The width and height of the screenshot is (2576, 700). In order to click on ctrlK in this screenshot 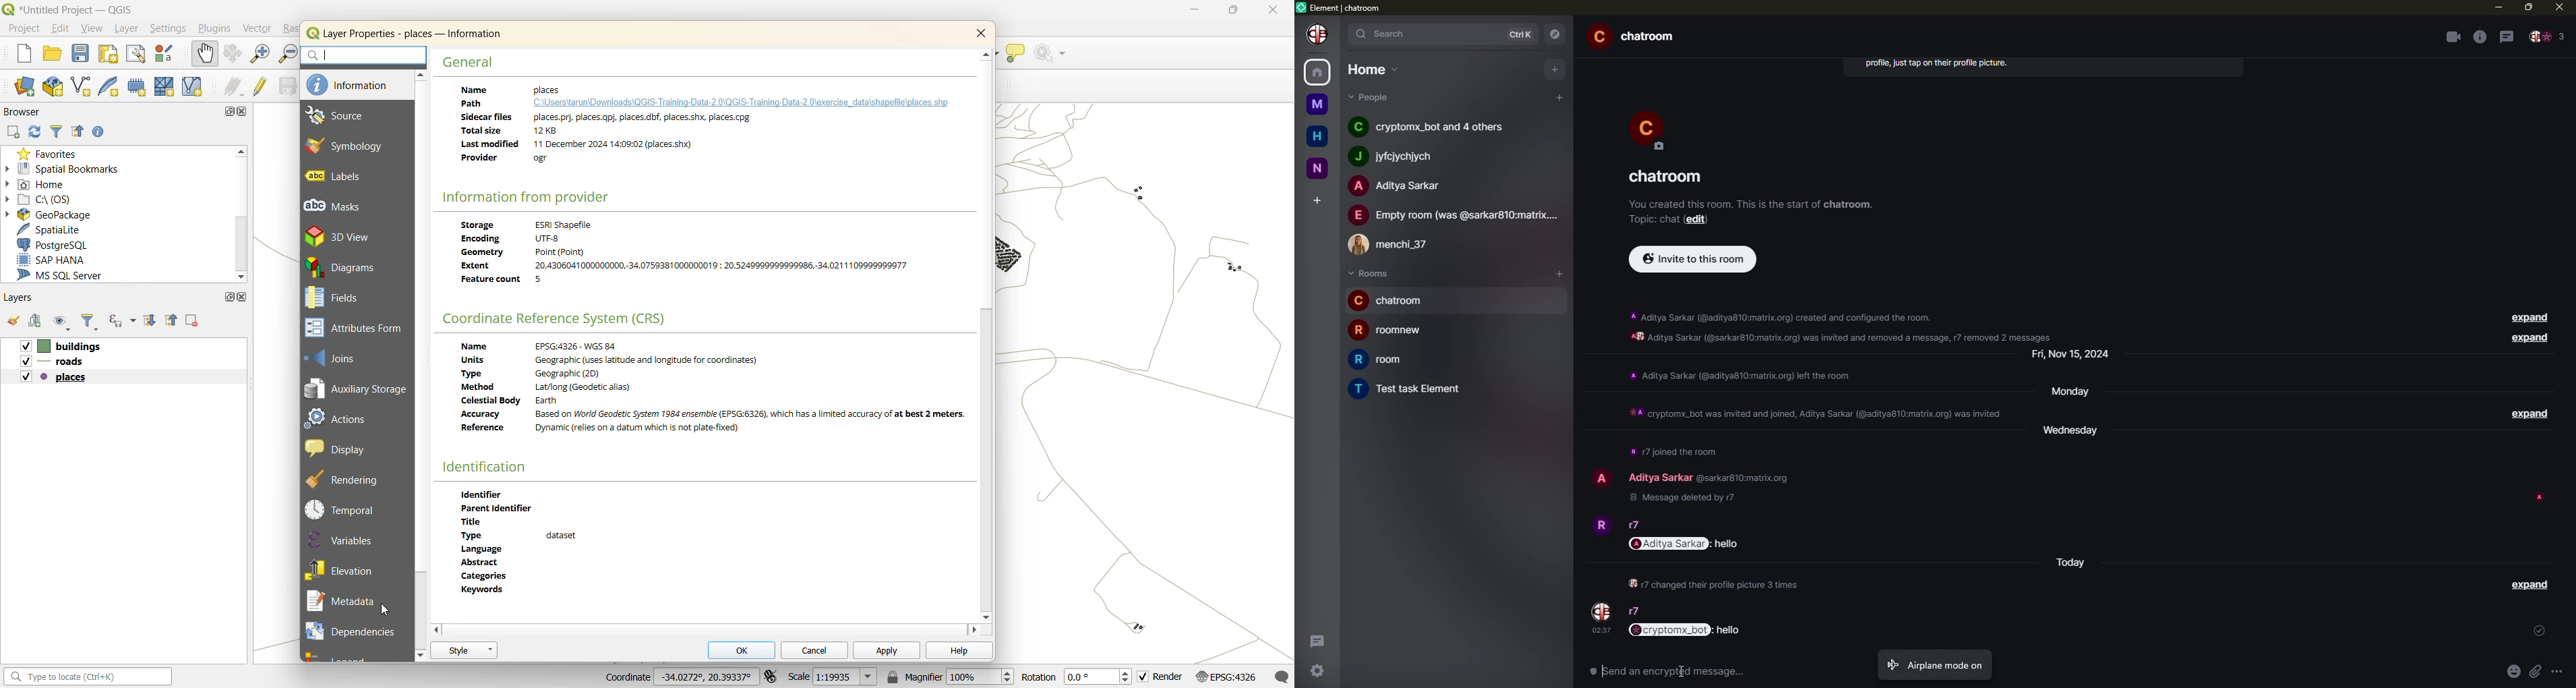, I will do `click(1523, 33)`.